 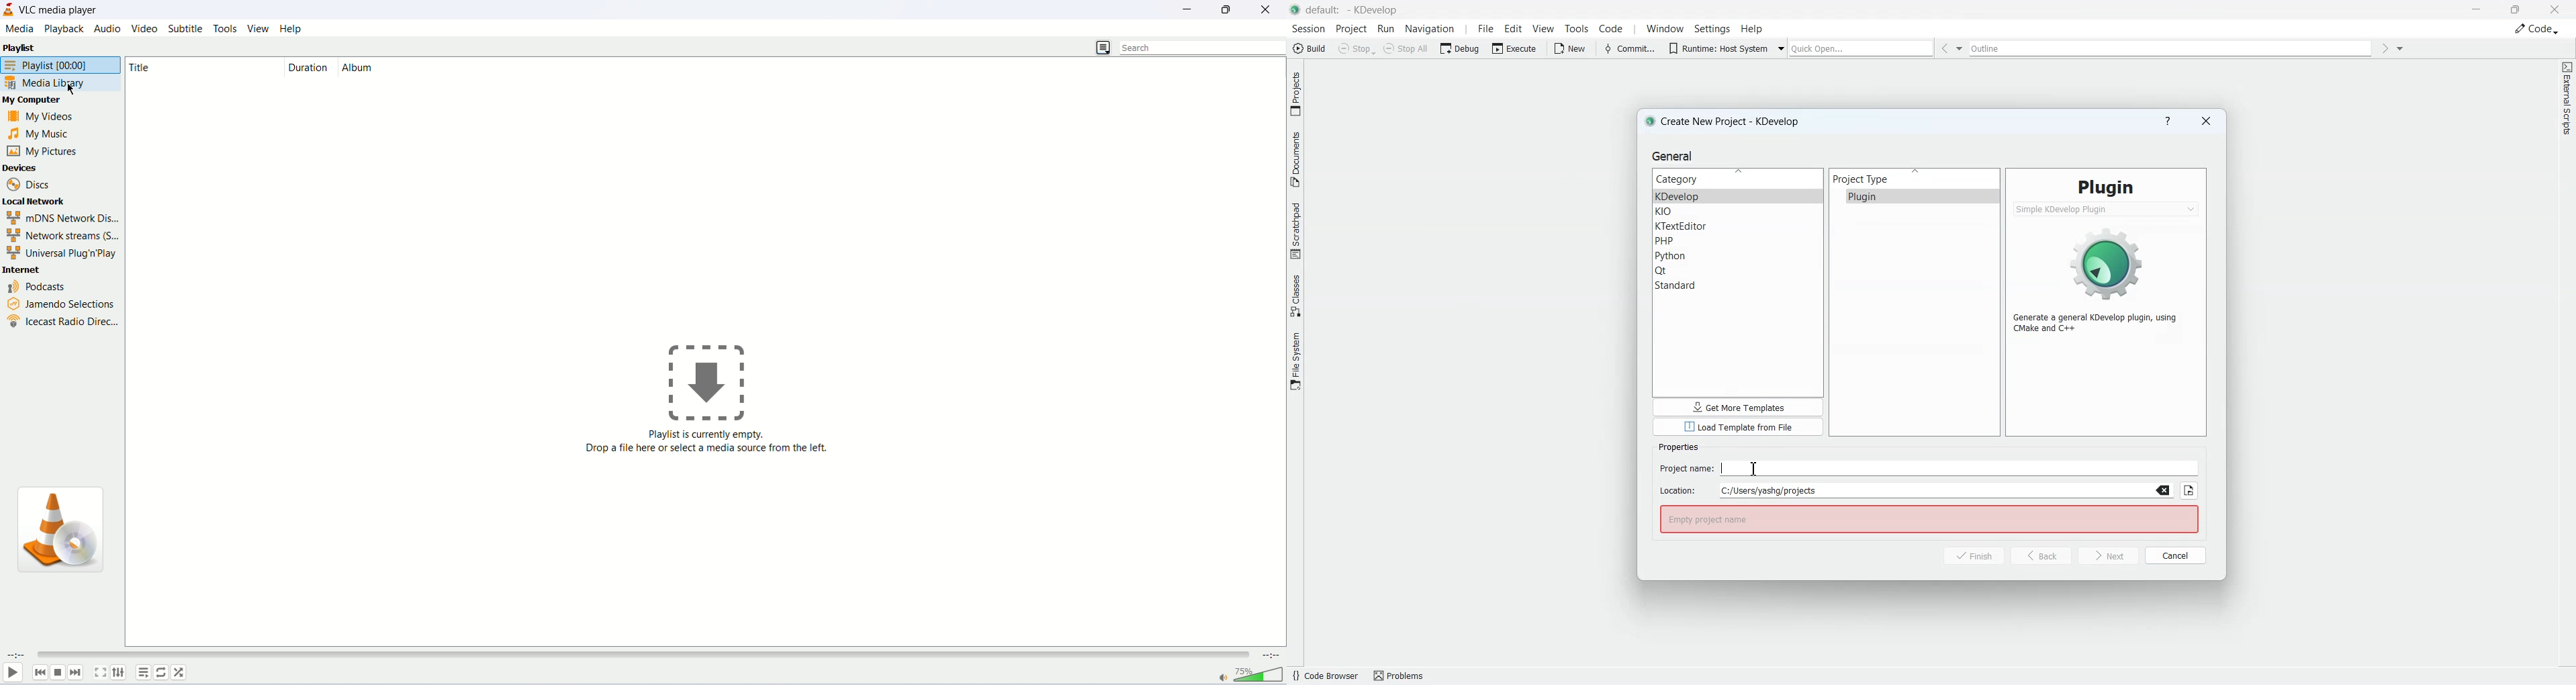 What do you see at coordinates (9, 9) in the screenshot?
I see `logo` at bounding box center [9, 9].